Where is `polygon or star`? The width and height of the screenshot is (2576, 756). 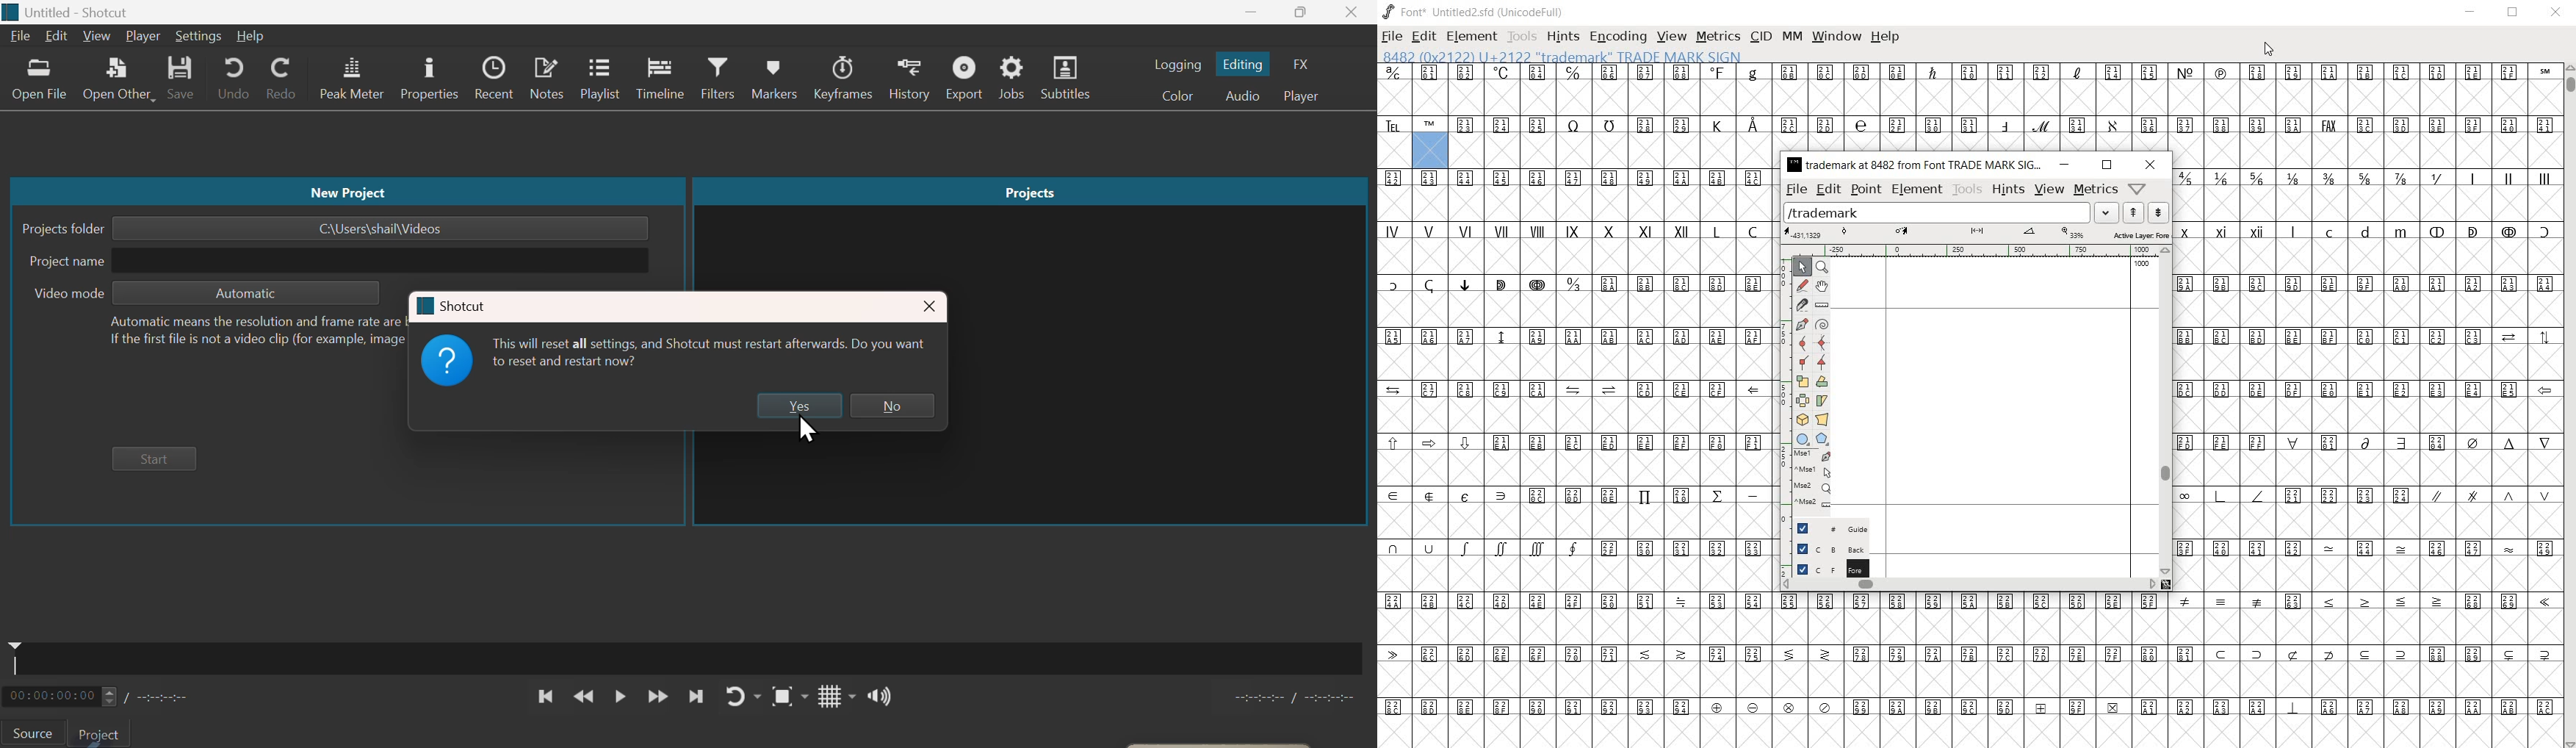 polygon or star is located at coordinates (1823, 438).